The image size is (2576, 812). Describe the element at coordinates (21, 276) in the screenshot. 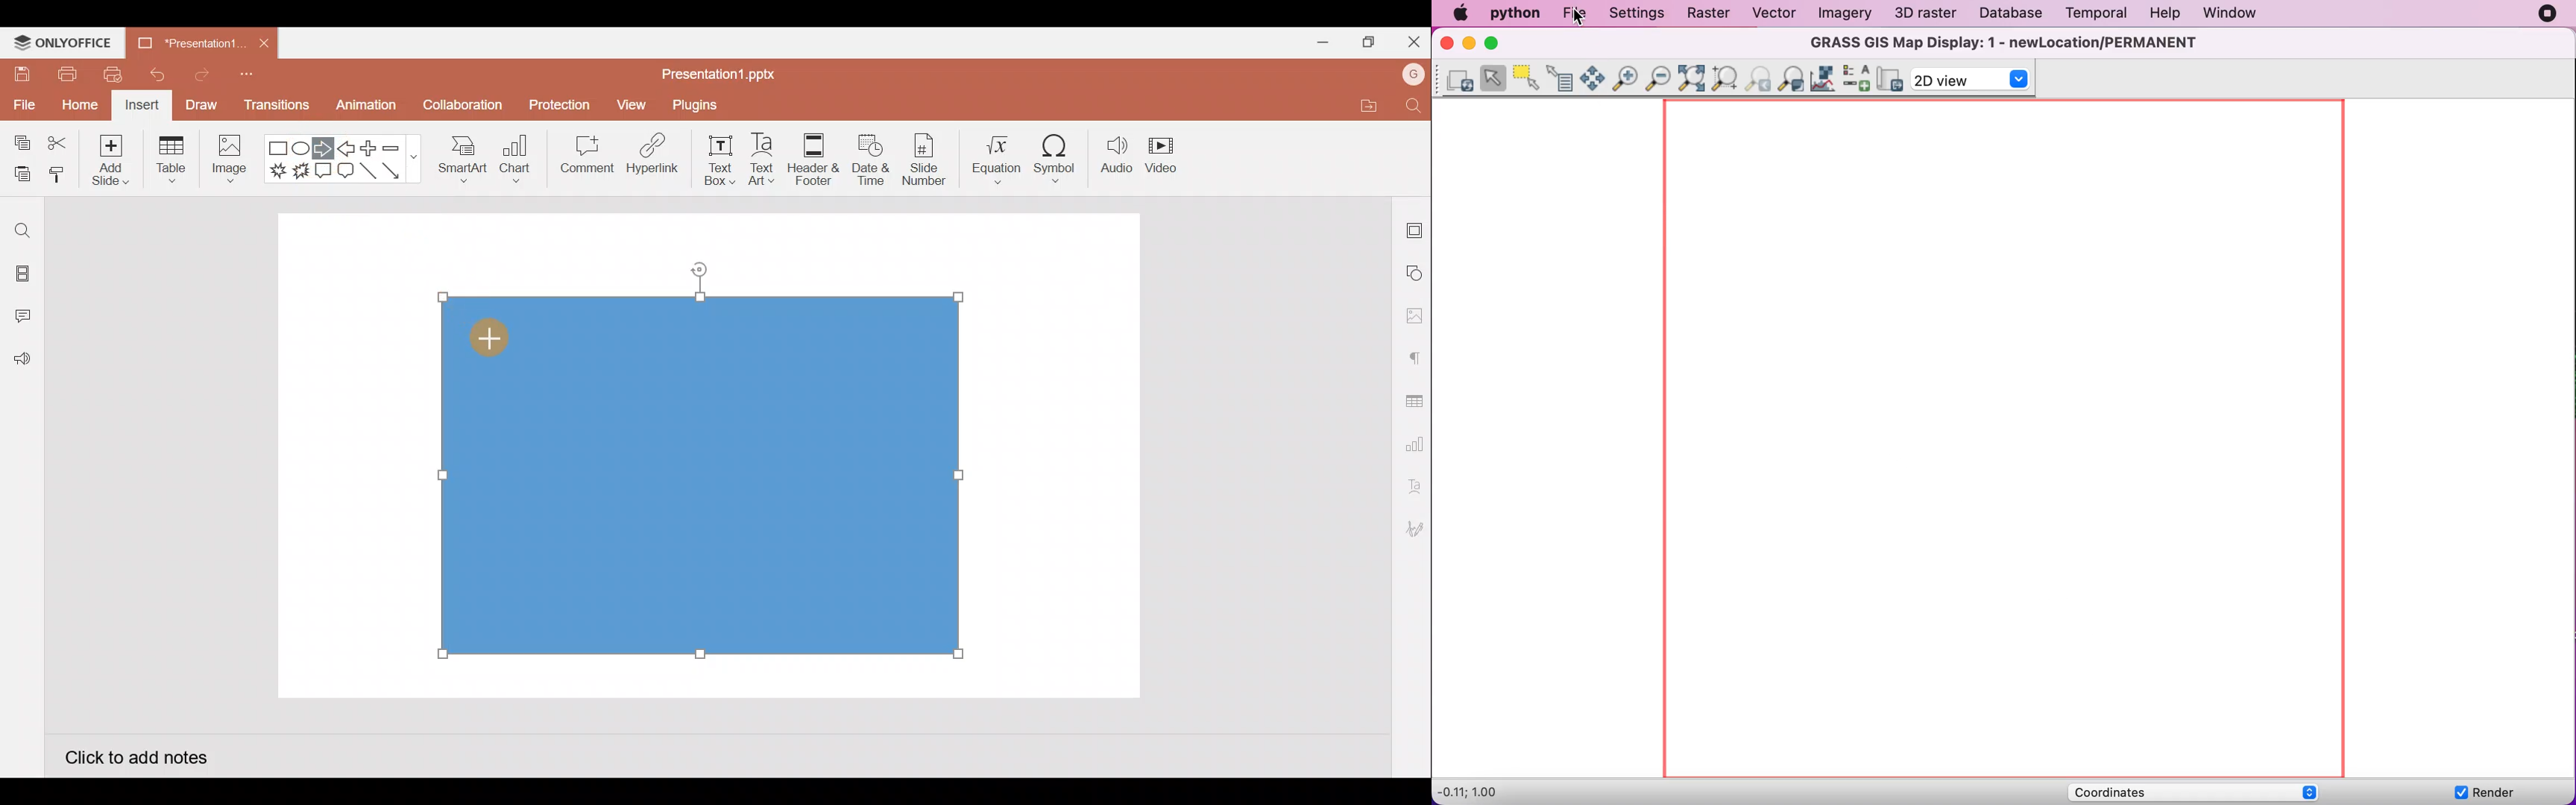

I see `Slides` at that location.